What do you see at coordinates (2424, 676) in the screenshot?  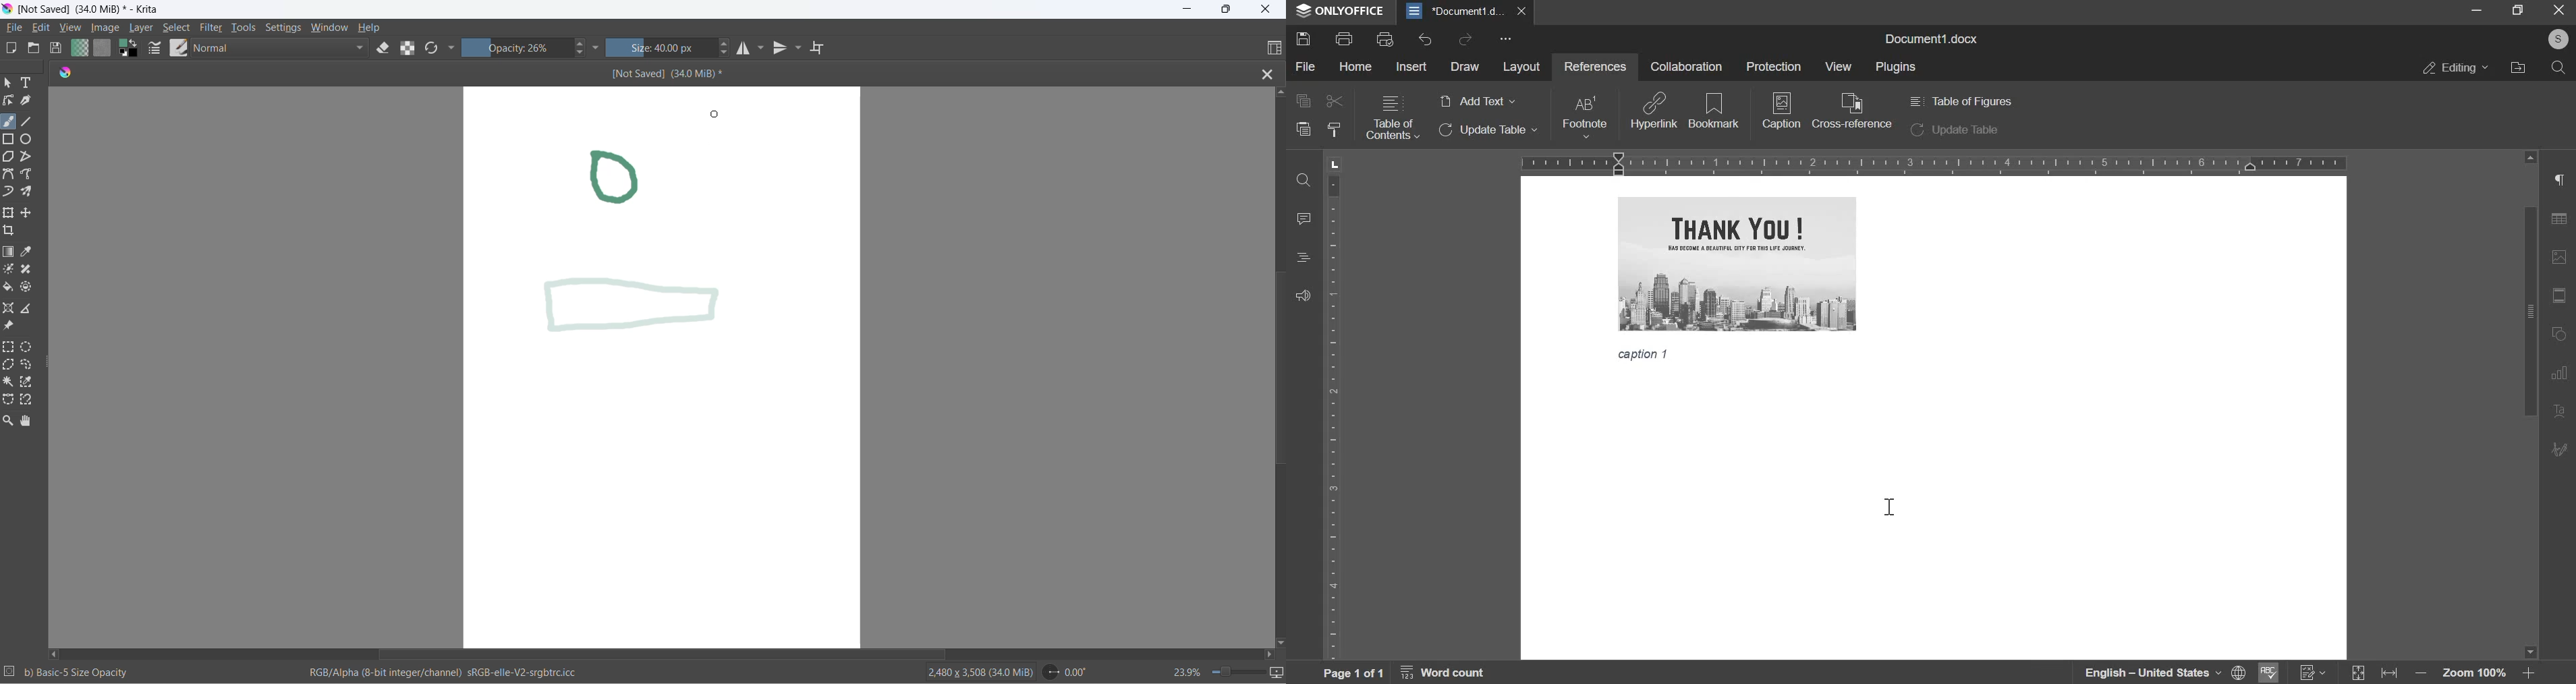 I see `Zoom out` at bounding box center [2424, 676].